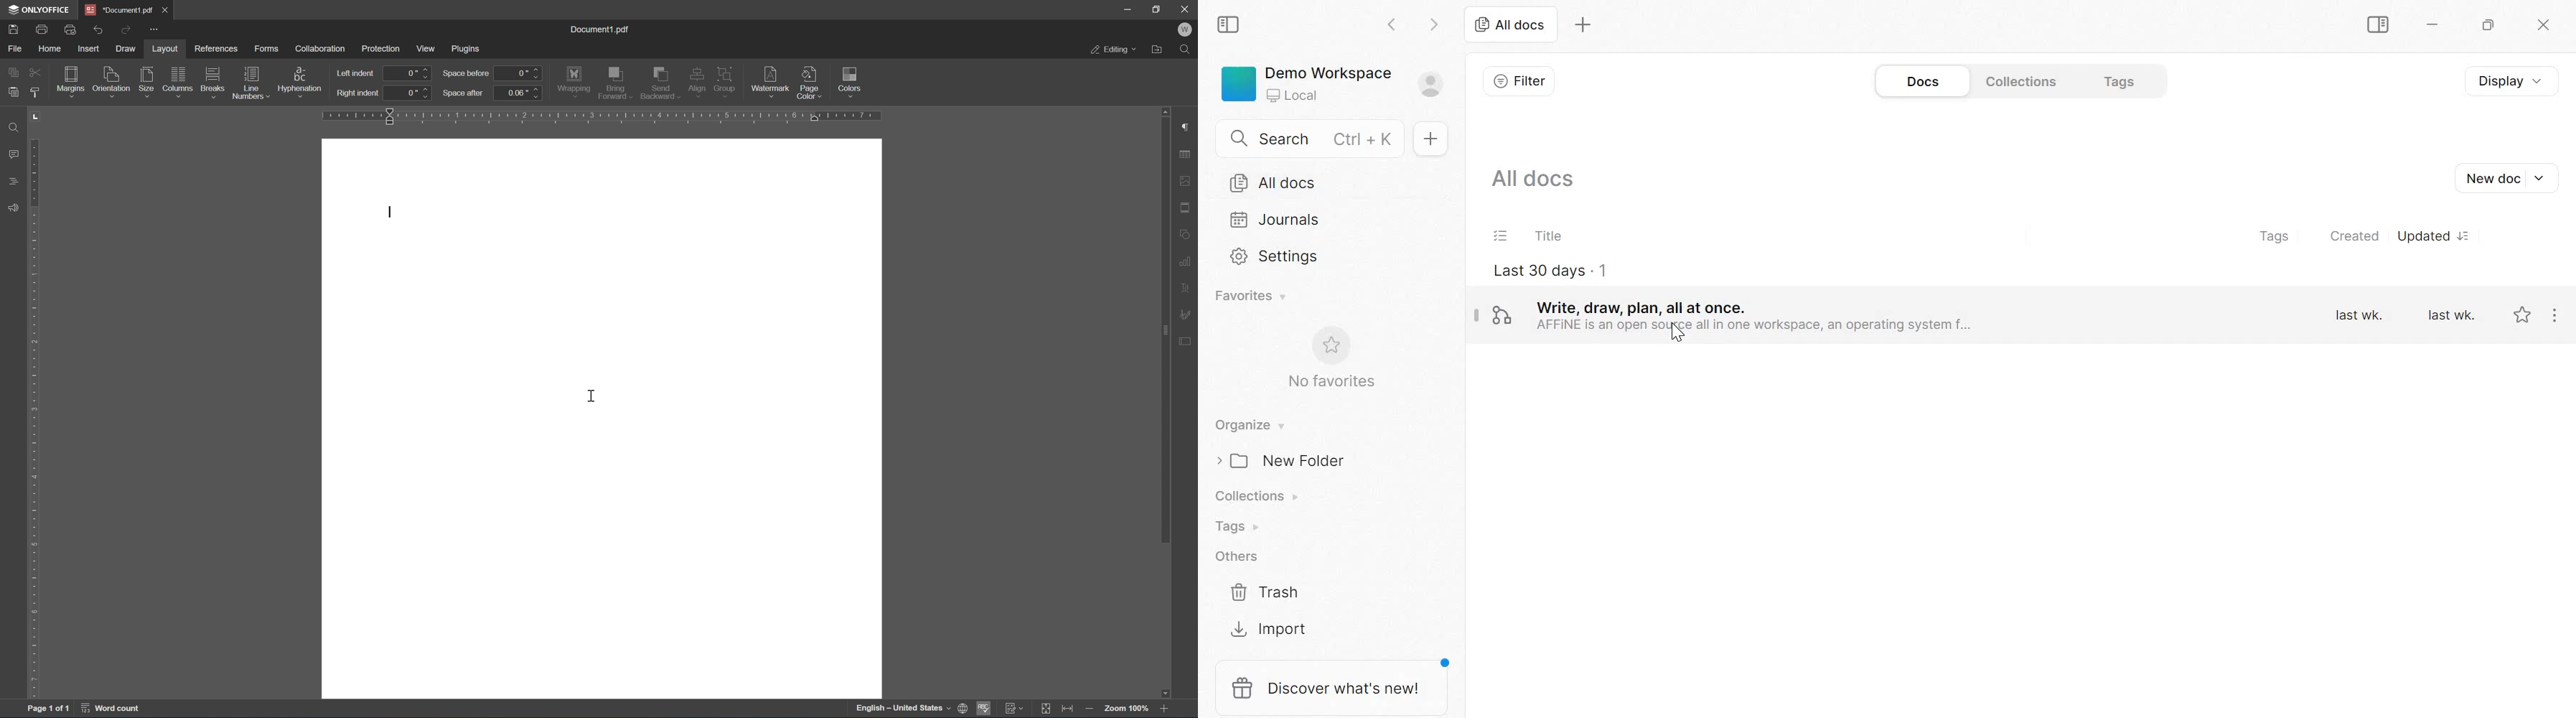 The width and height of the screenshot is (2576, 728). What do you see at coordinates (128, 28) in the screenshot?
I see `redo` at bounding box center [128, 28].